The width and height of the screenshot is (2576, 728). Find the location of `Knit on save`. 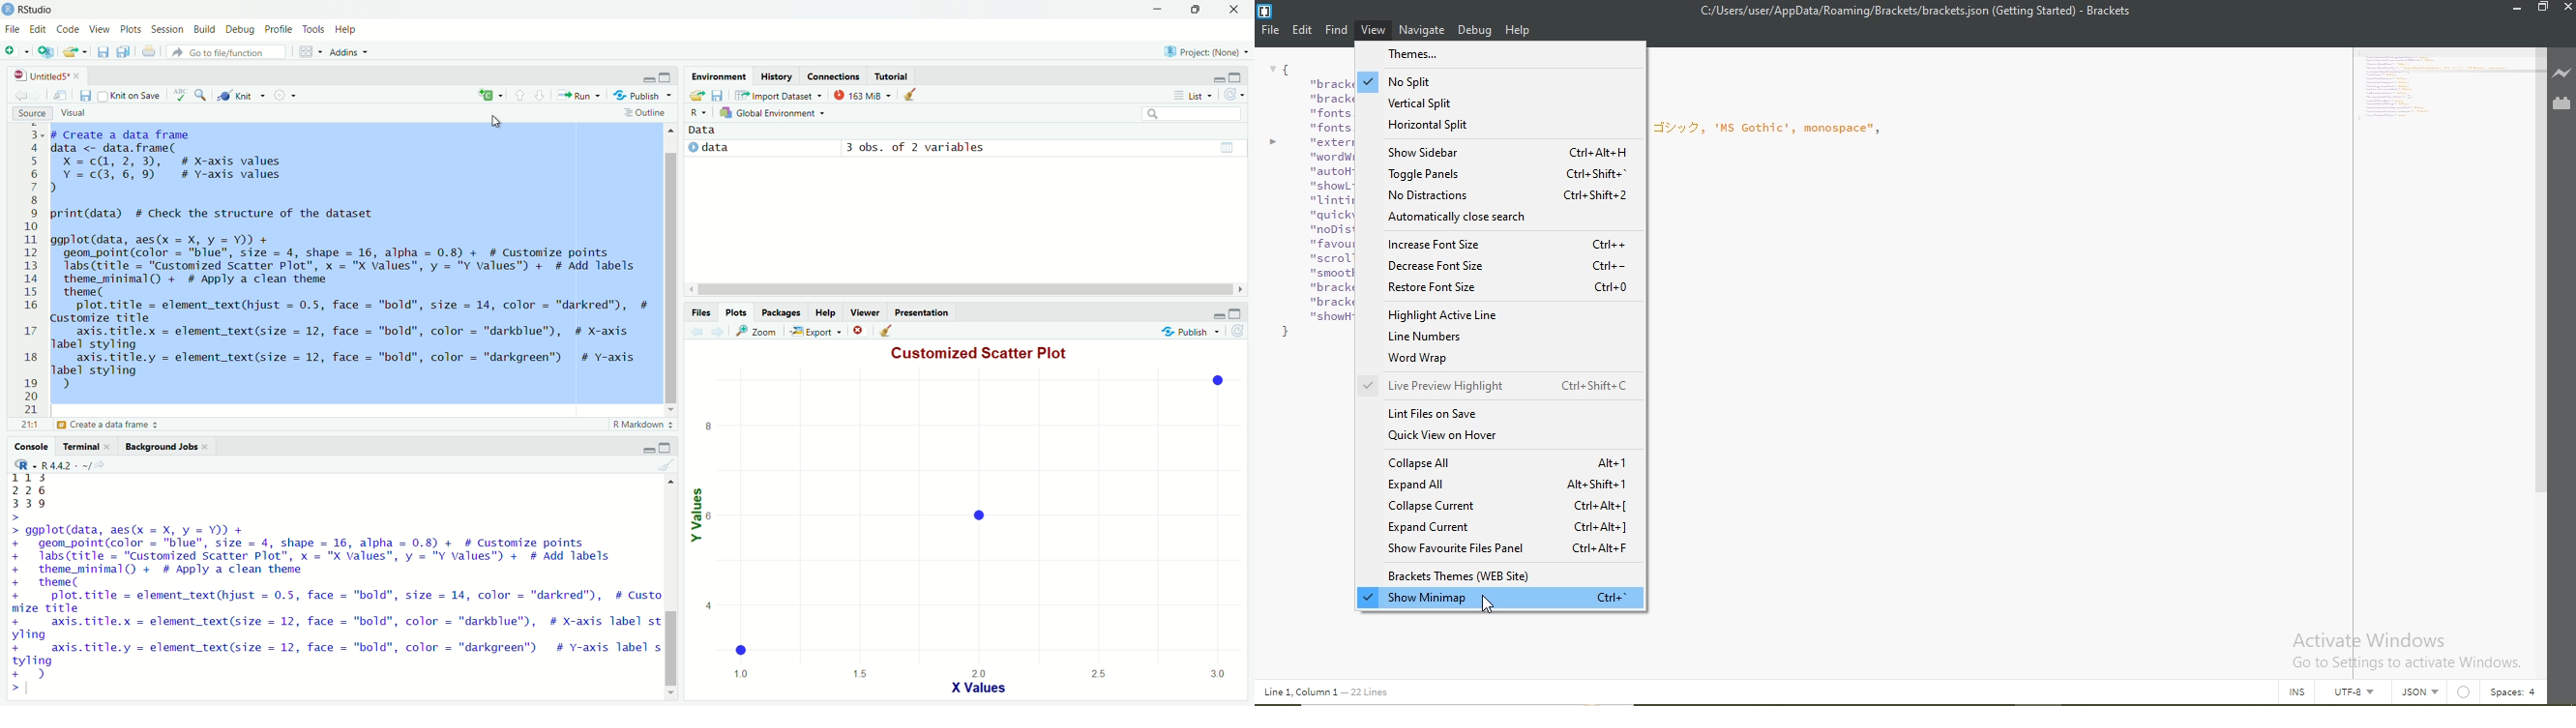

Knit on save is located at coordinates (130, 97).